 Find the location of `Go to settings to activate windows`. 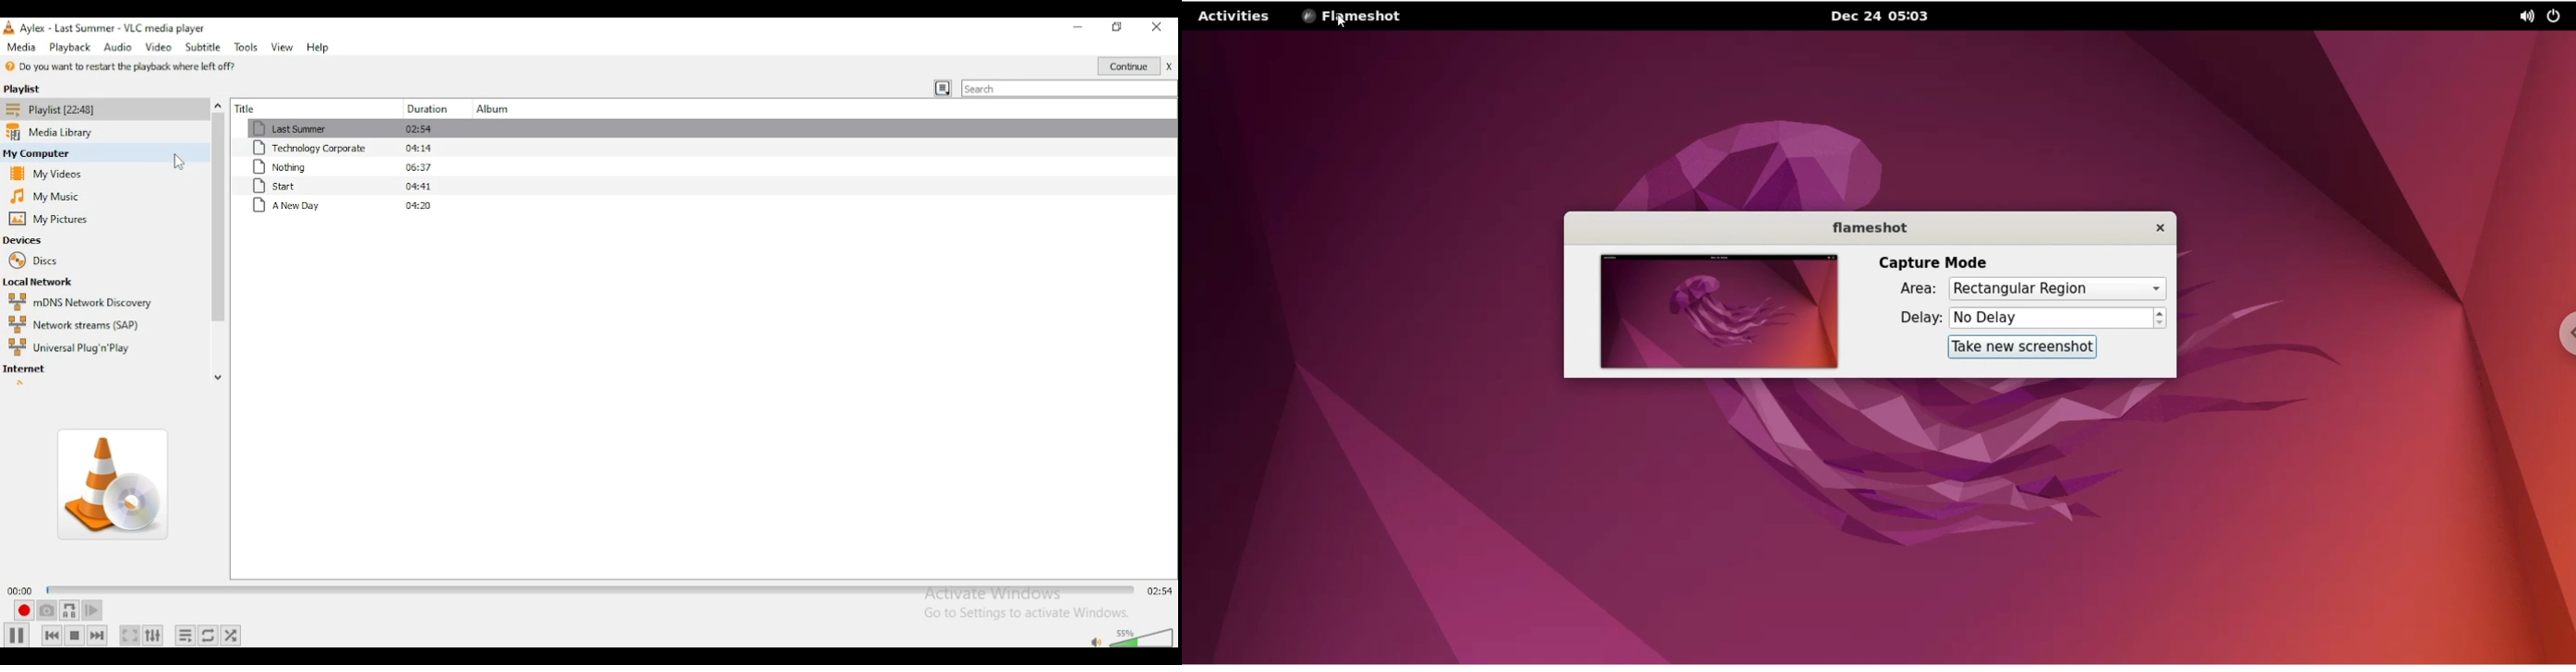

Go to settings to activate windows is located at coordinates (1019, 613).